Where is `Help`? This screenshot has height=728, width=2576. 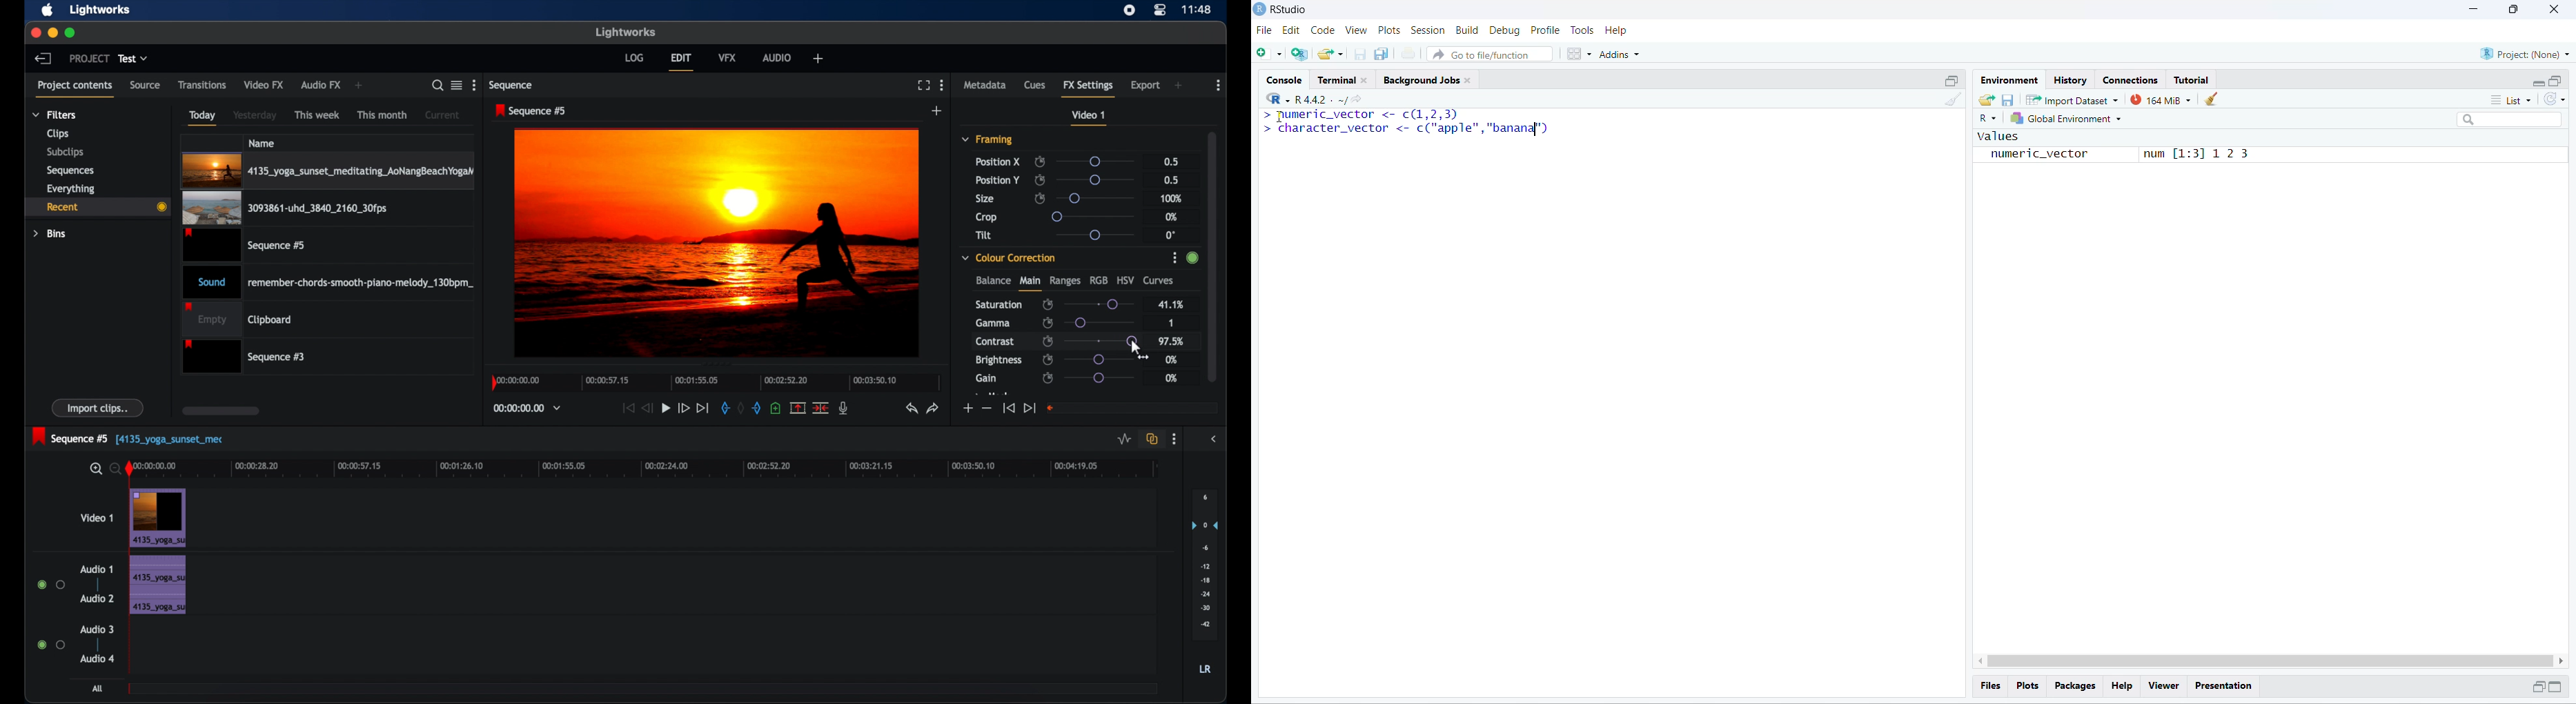
Help is located at coordinates (2121, 686).